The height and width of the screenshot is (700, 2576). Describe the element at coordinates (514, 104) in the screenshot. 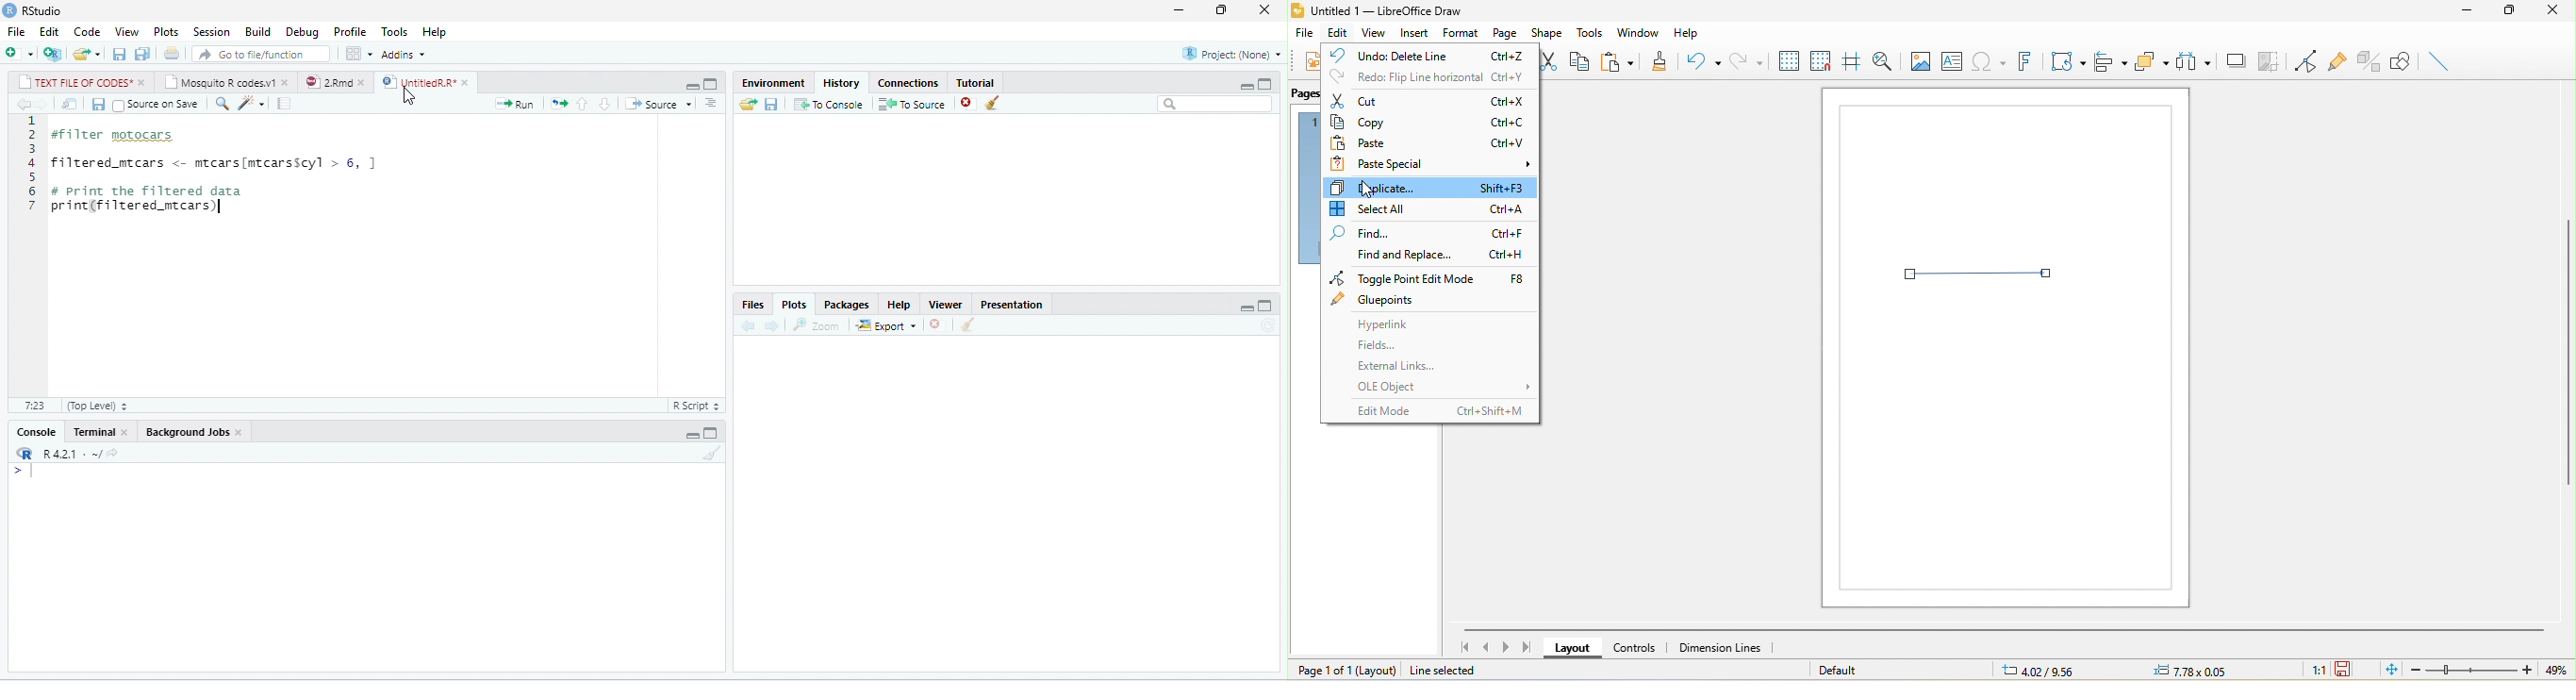

I see `Run` at that location.